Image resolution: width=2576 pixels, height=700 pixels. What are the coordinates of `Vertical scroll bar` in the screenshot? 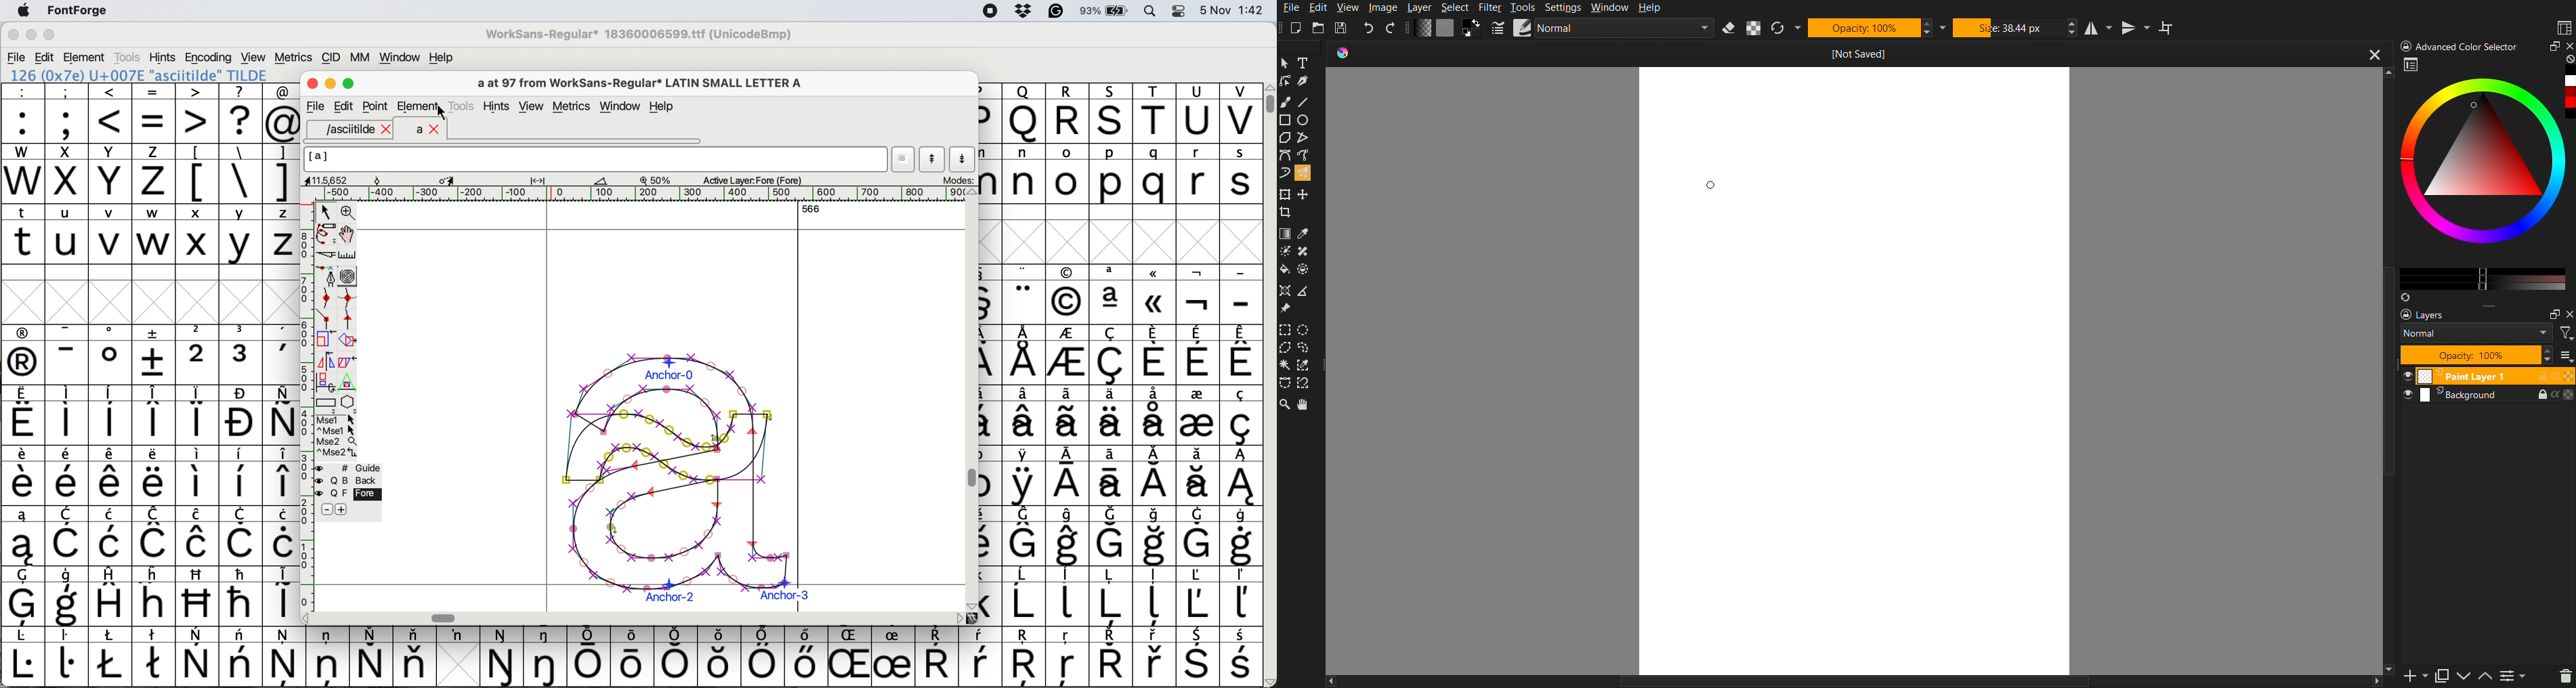 It's located at (968, 479).